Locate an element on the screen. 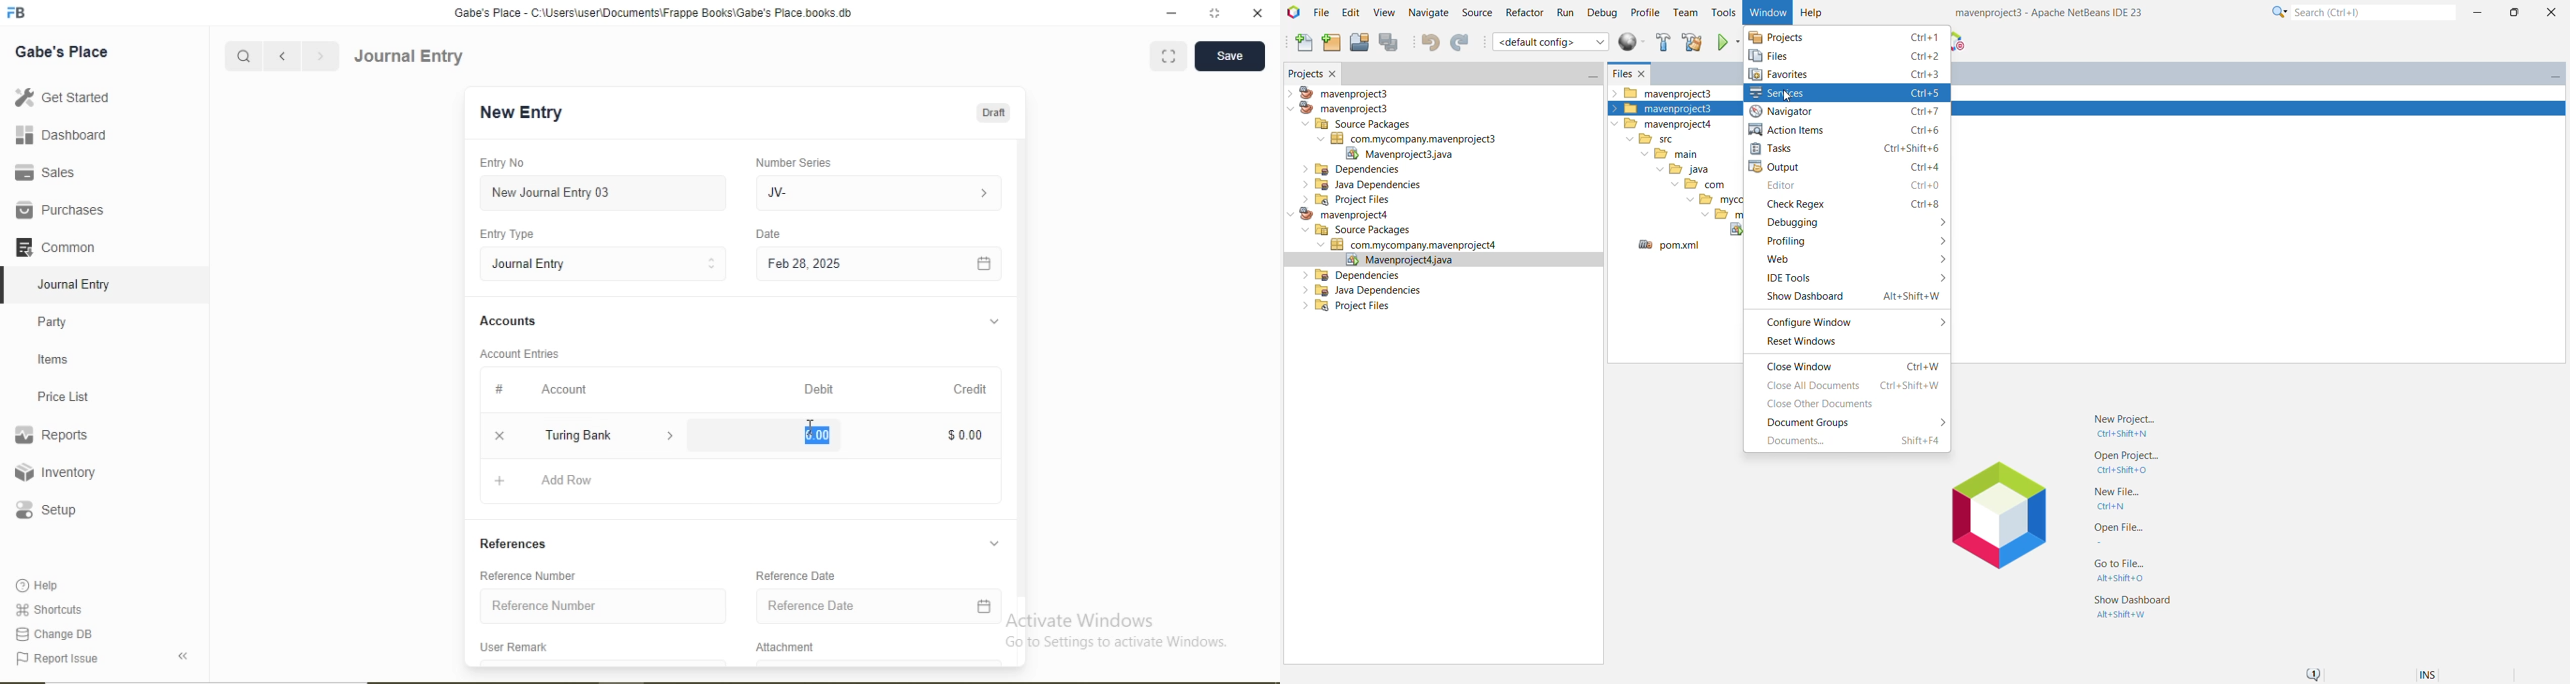  Sales is located at coordinates (42, 172).